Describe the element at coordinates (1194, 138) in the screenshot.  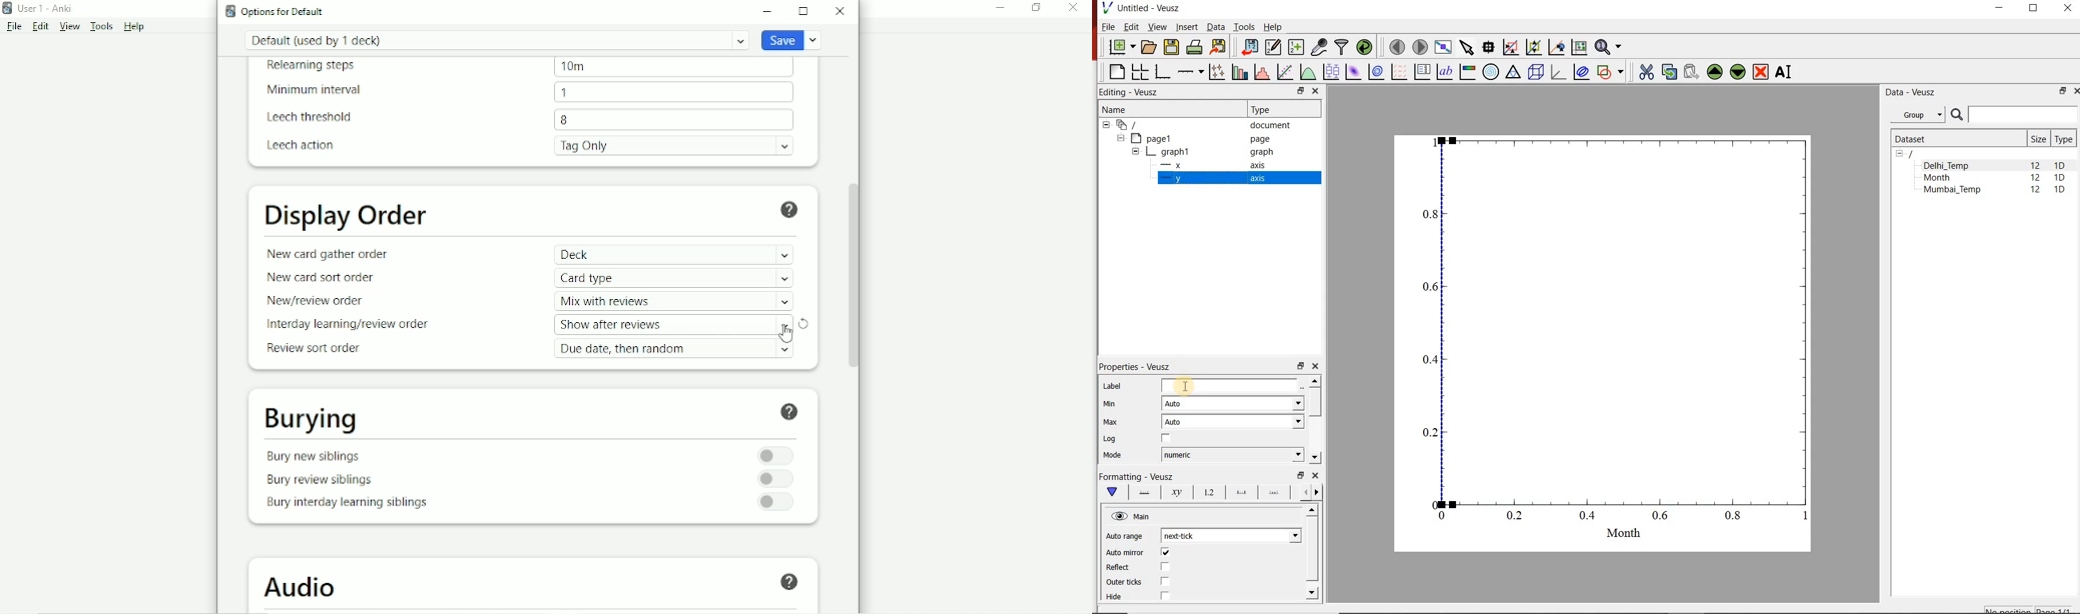
I see `Page1` at that location.